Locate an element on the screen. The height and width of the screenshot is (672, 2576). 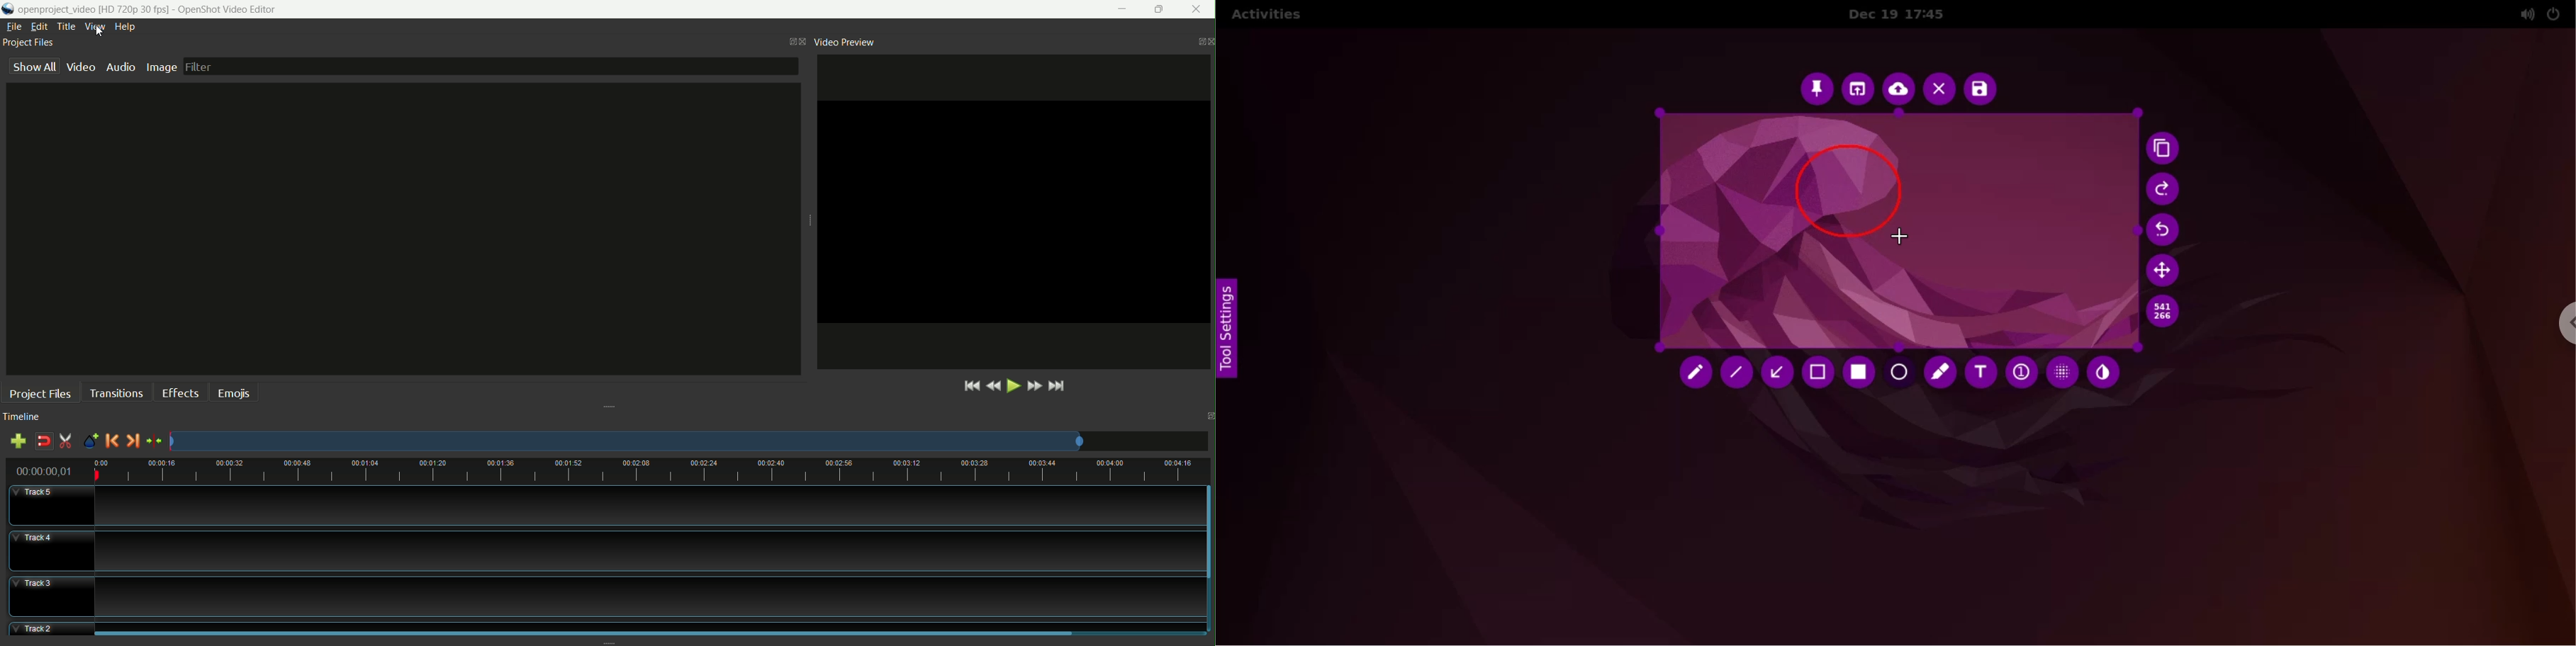
audio is located at coordinates (122, 67).